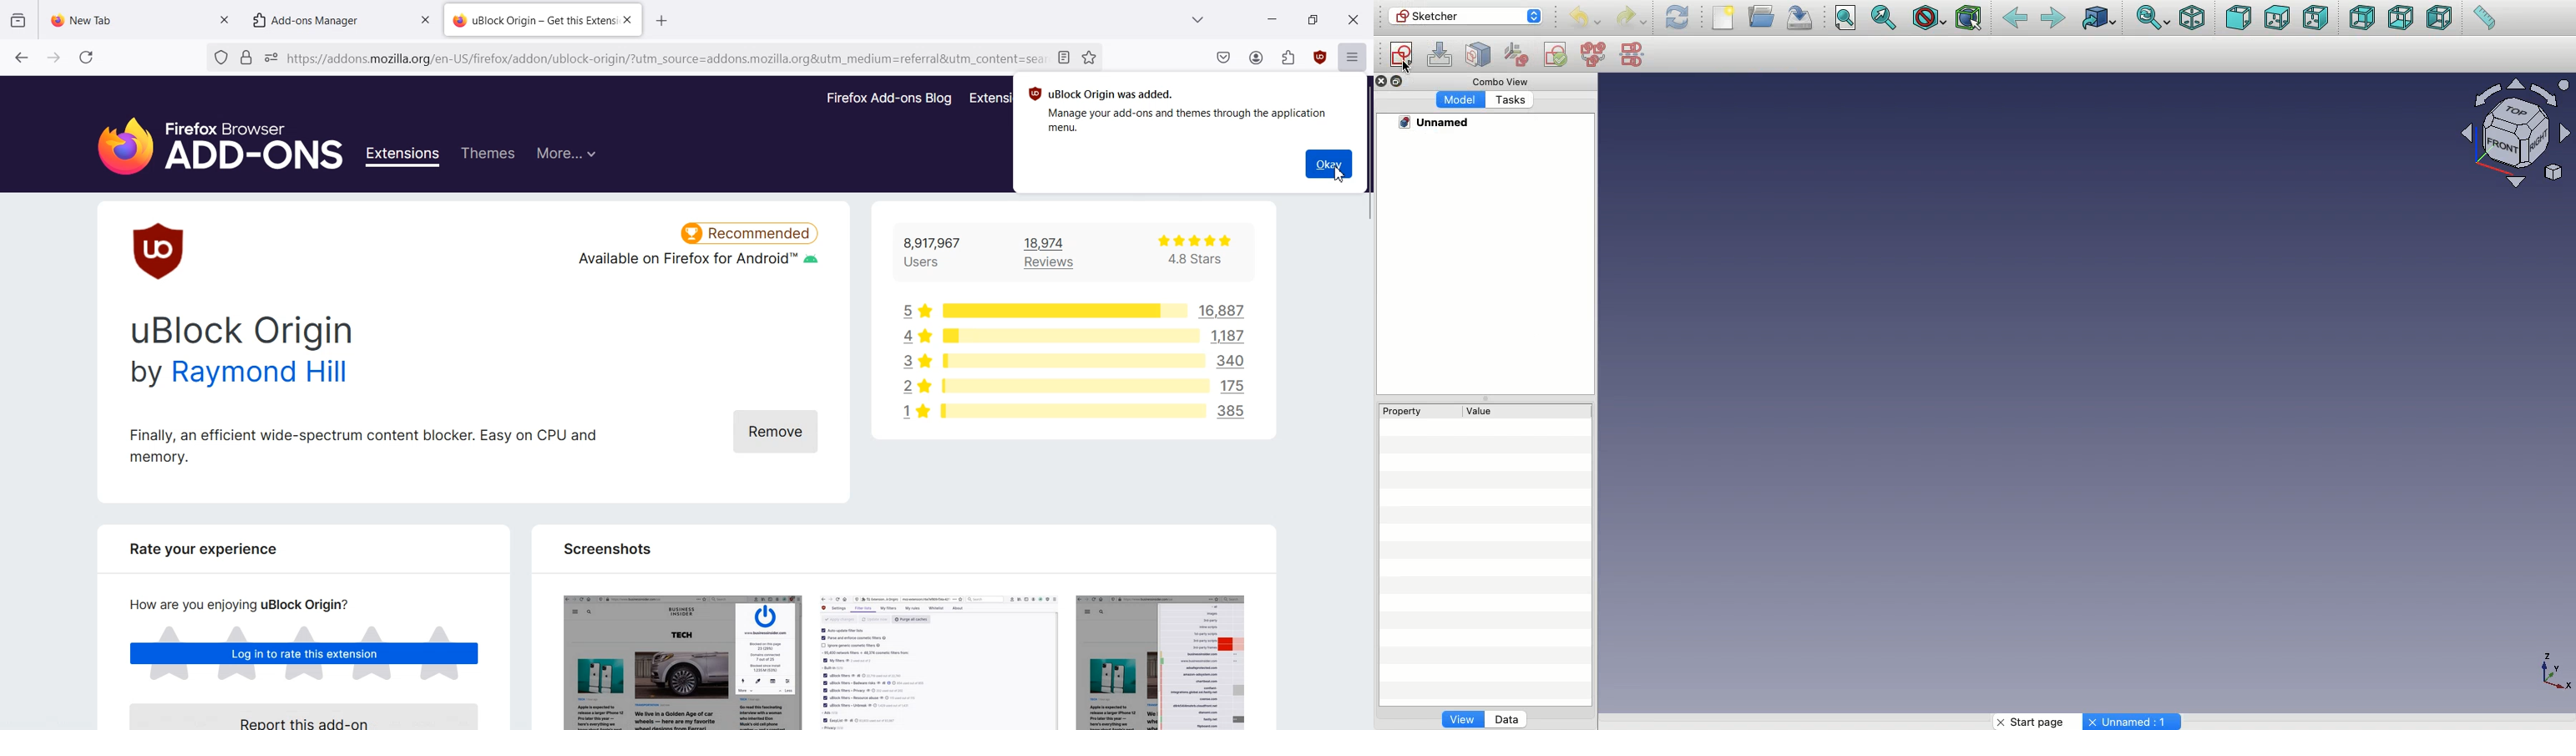  I want to click on View, so click(1462, 722).